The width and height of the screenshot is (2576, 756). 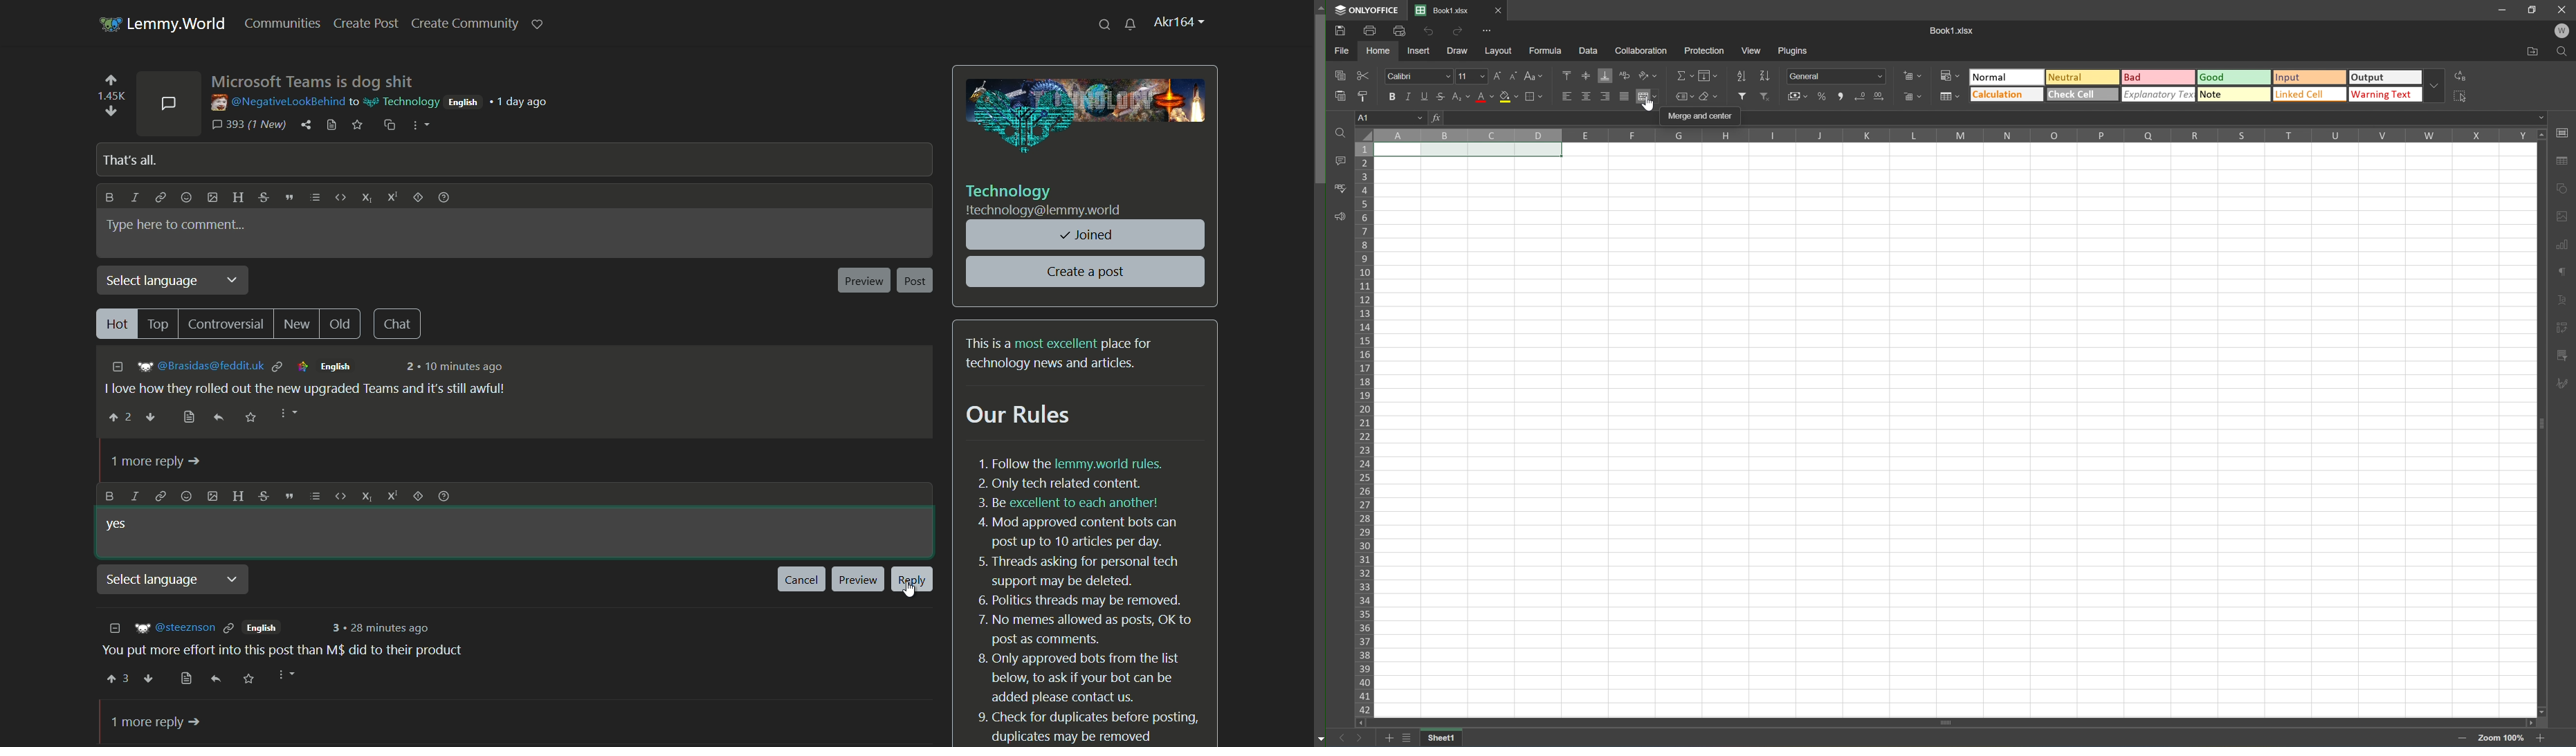 What do you see at coordinates (1624, 97) in the screenshot?
I see `Justified` at bounding box center [1624, 97].